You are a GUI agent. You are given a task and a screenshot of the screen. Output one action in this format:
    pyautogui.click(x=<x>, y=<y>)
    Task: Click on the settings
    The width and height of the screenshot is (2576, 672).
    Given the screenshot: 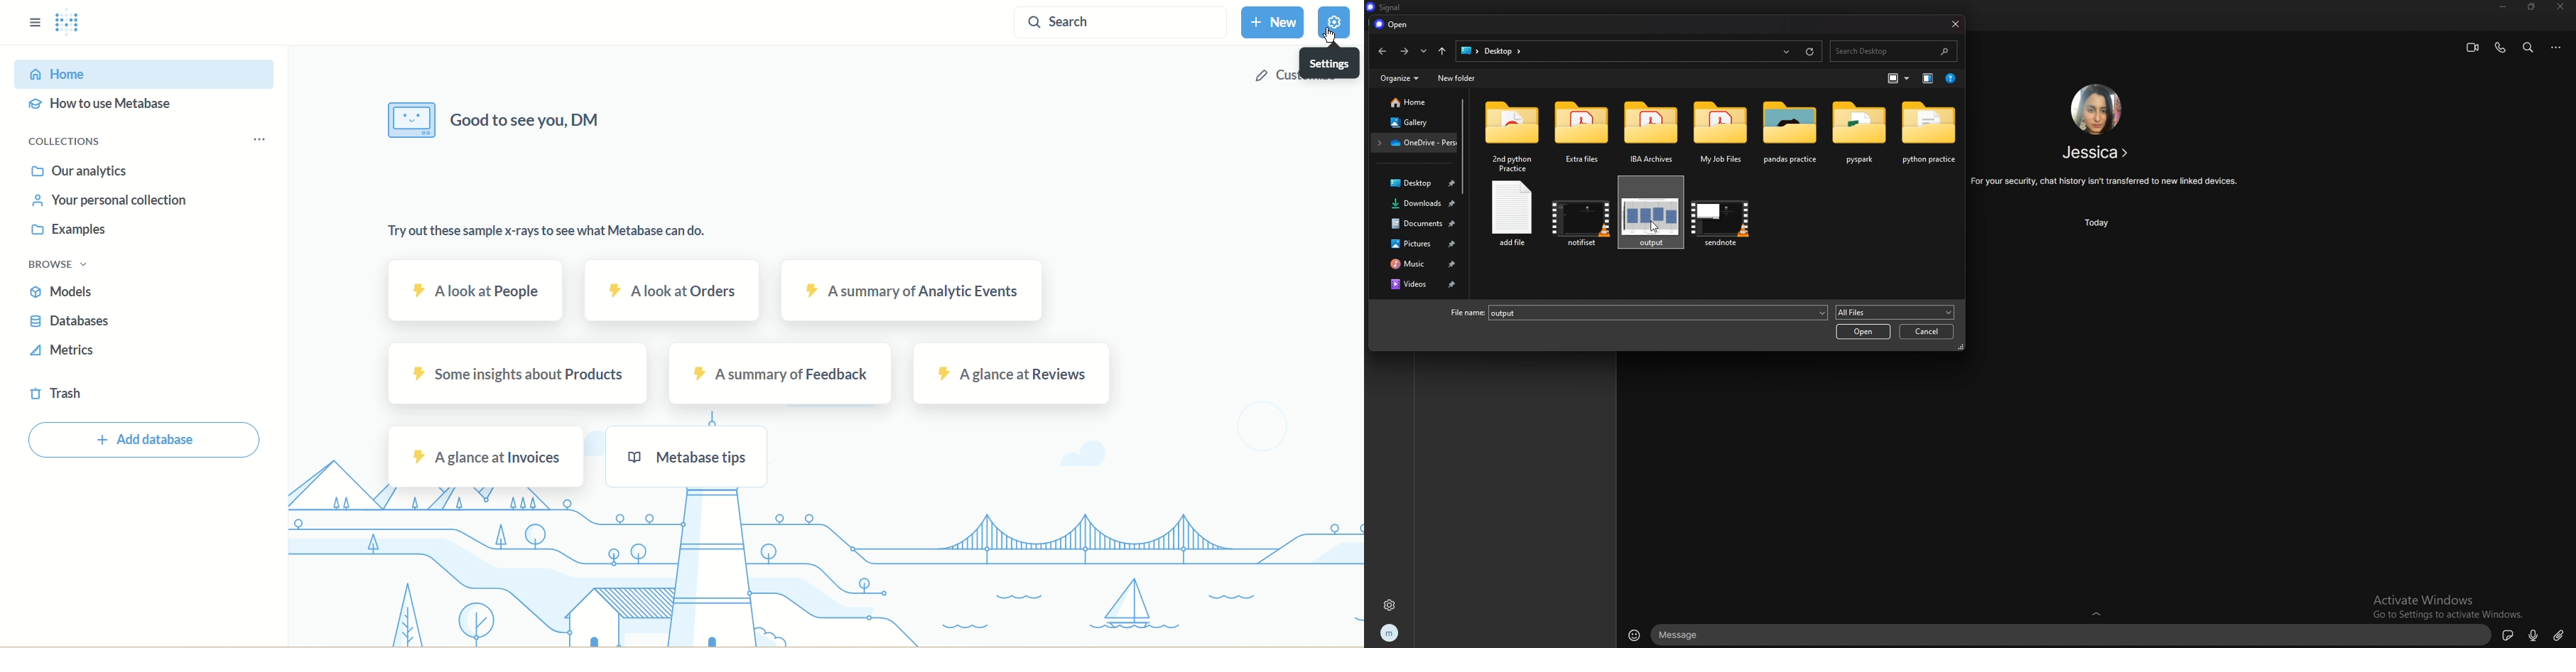 What is the action you would take?
    pyautogui.click(x=1333, y=22)
    